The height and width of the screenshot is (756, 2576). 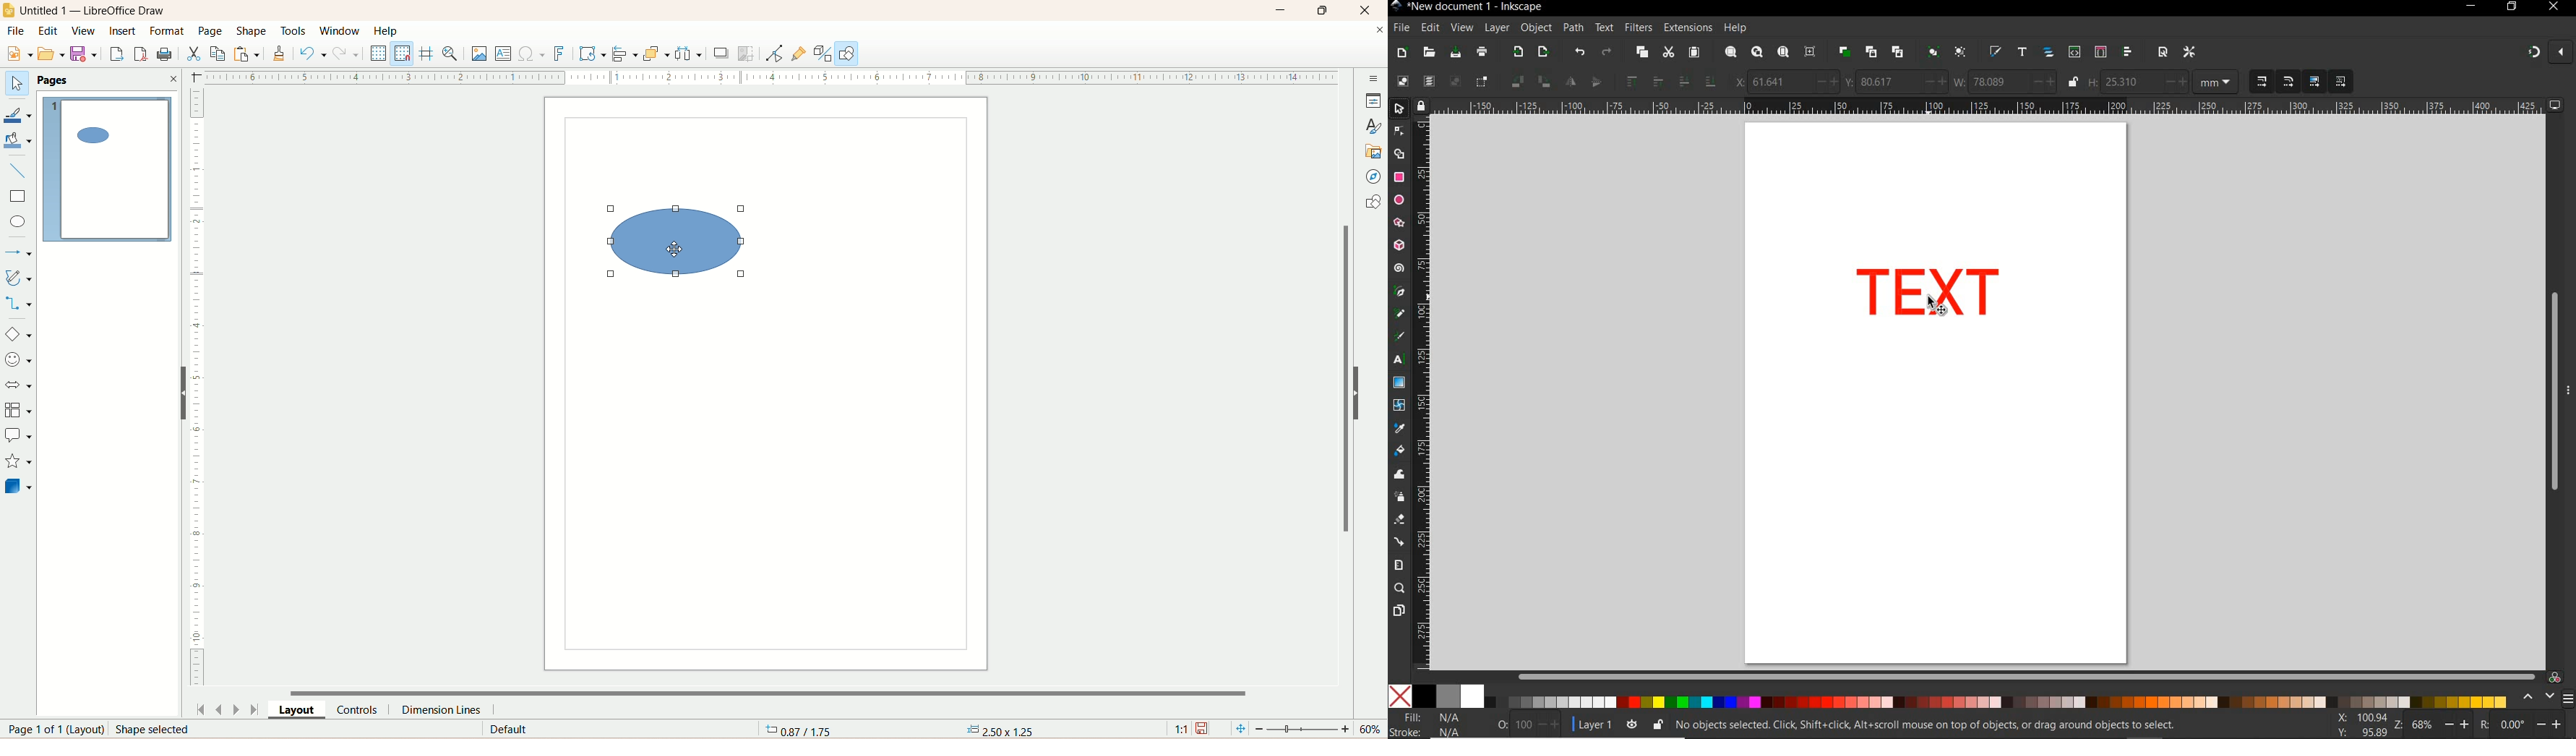 What do you see at coordinates (1870, 52) in the screenshot?
I see `create clone` at bounding box center [1870, 52].